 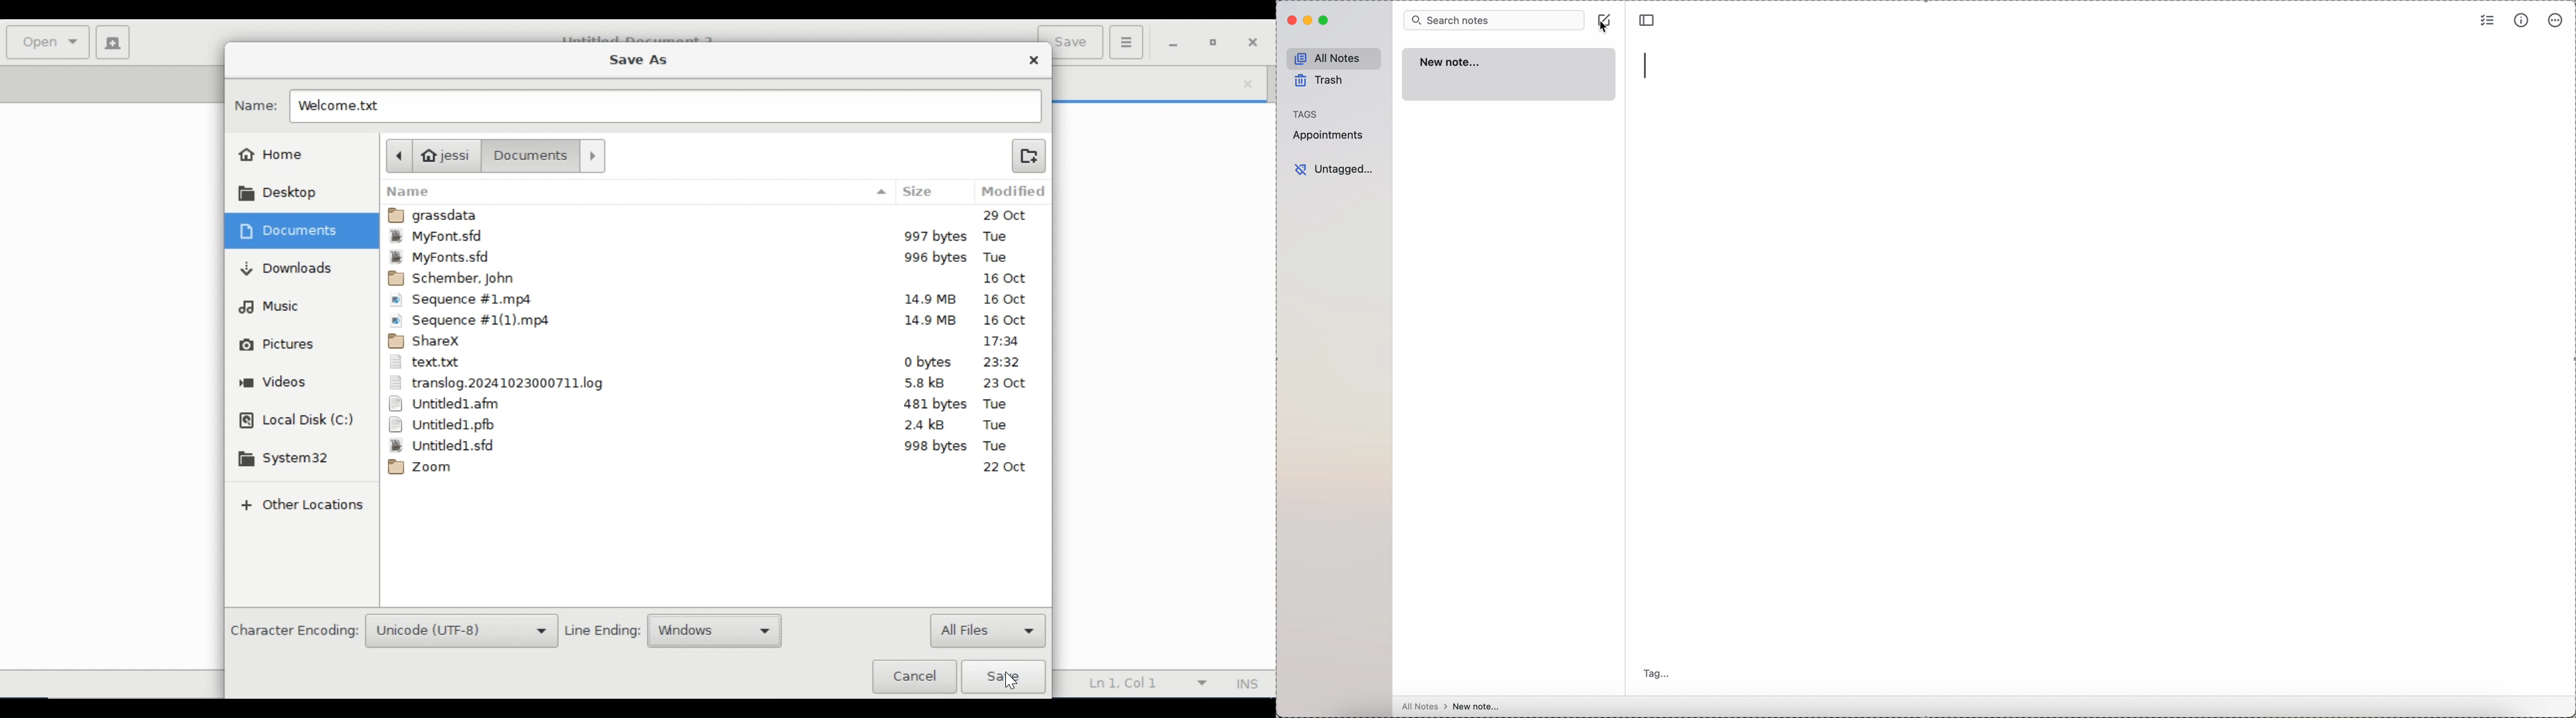 I want to click on check list, so click(x=2488, y=19).